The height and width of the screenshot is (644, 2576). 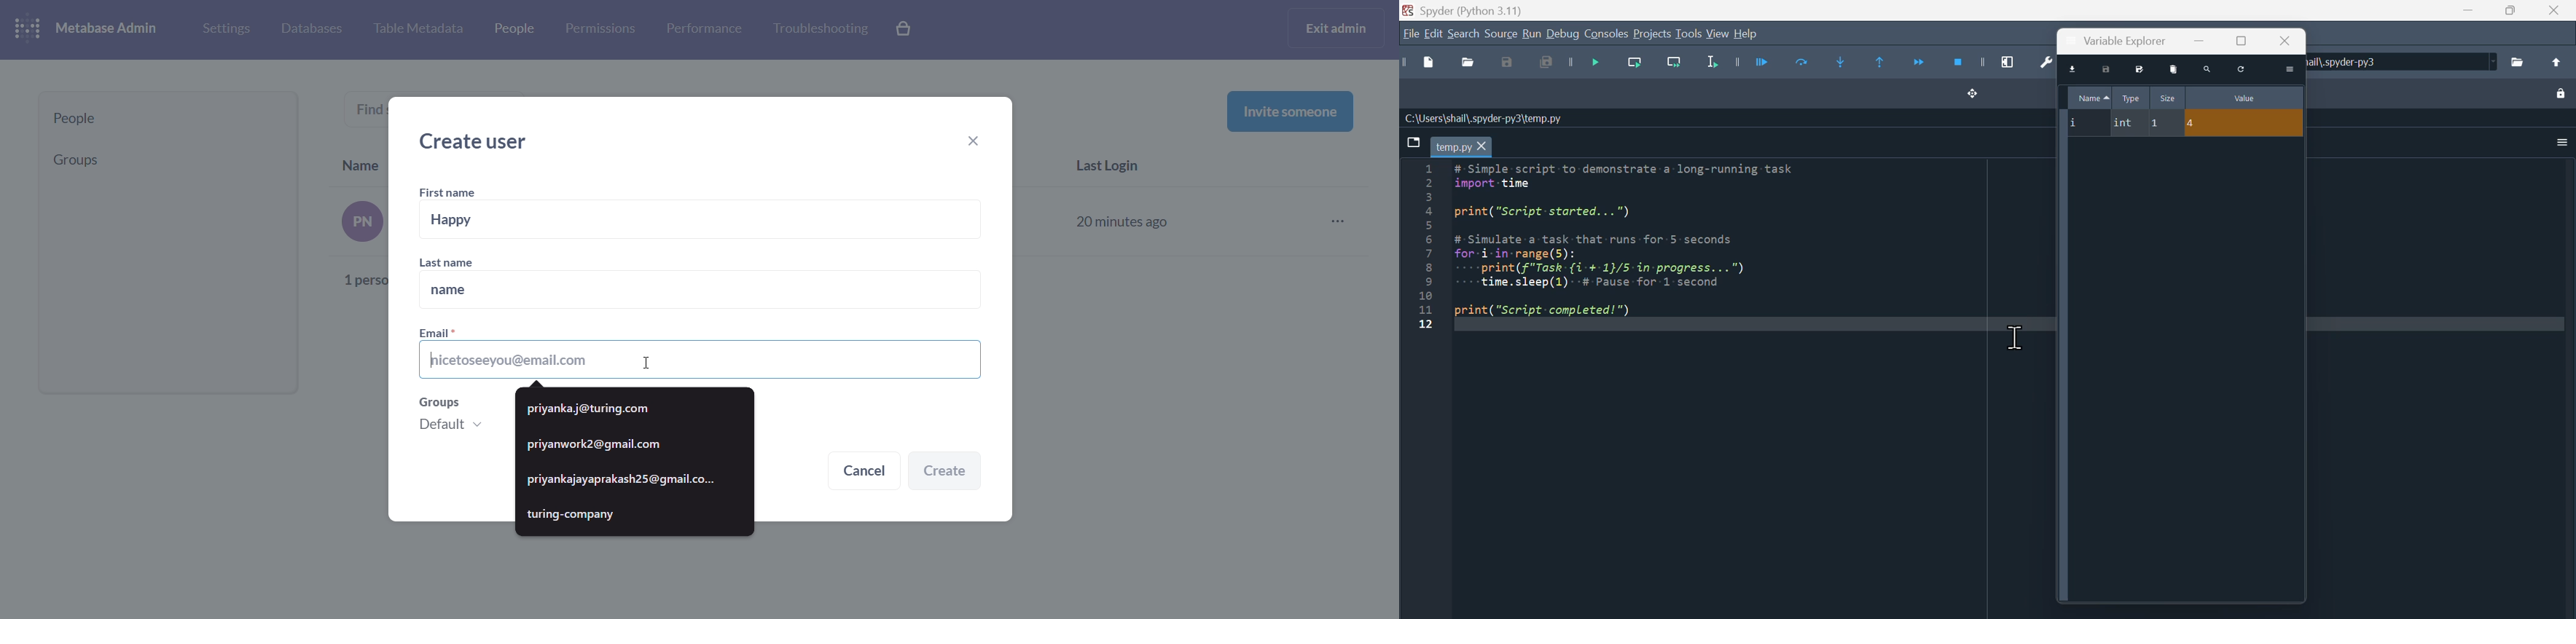 What do you see at coordinates (1587, 65) in the screenshot?
I see `Debug file` at bounding box center [1587, 65].